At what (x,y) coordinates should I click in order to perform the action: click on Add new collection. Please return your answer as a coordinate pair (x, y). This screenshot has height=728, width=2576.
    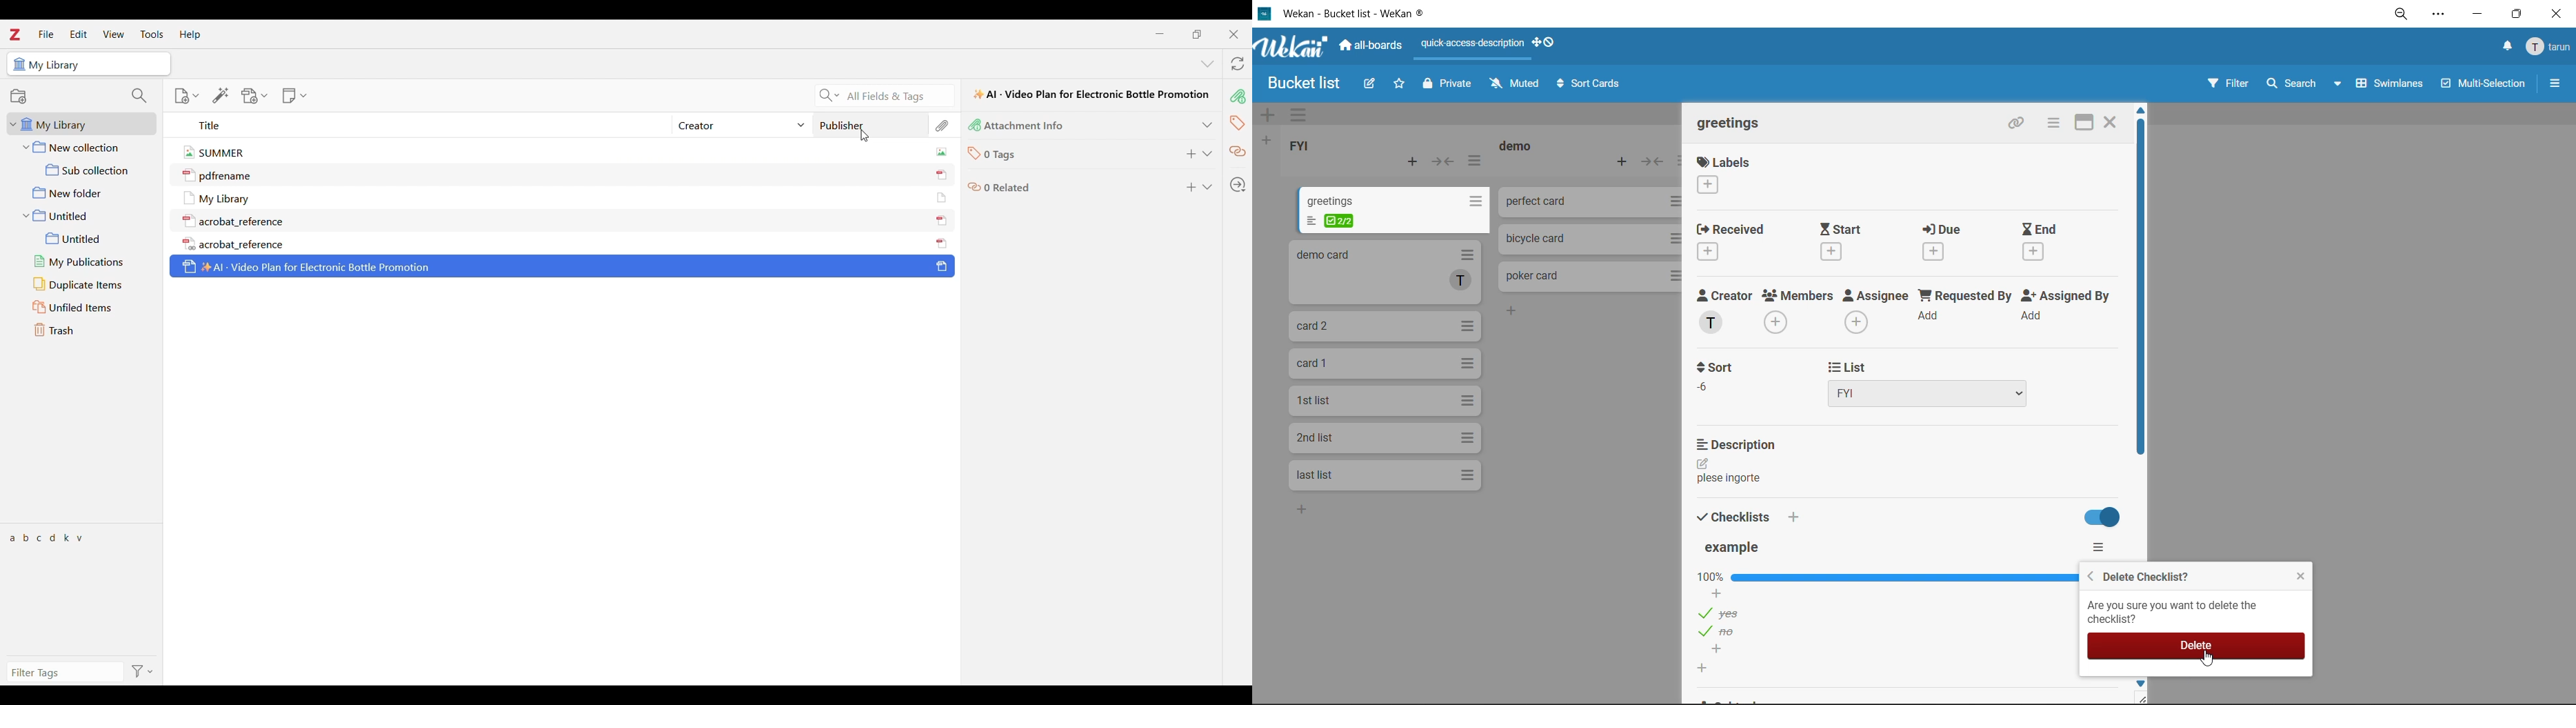
    Looking at the image, I should click on (18, 96).